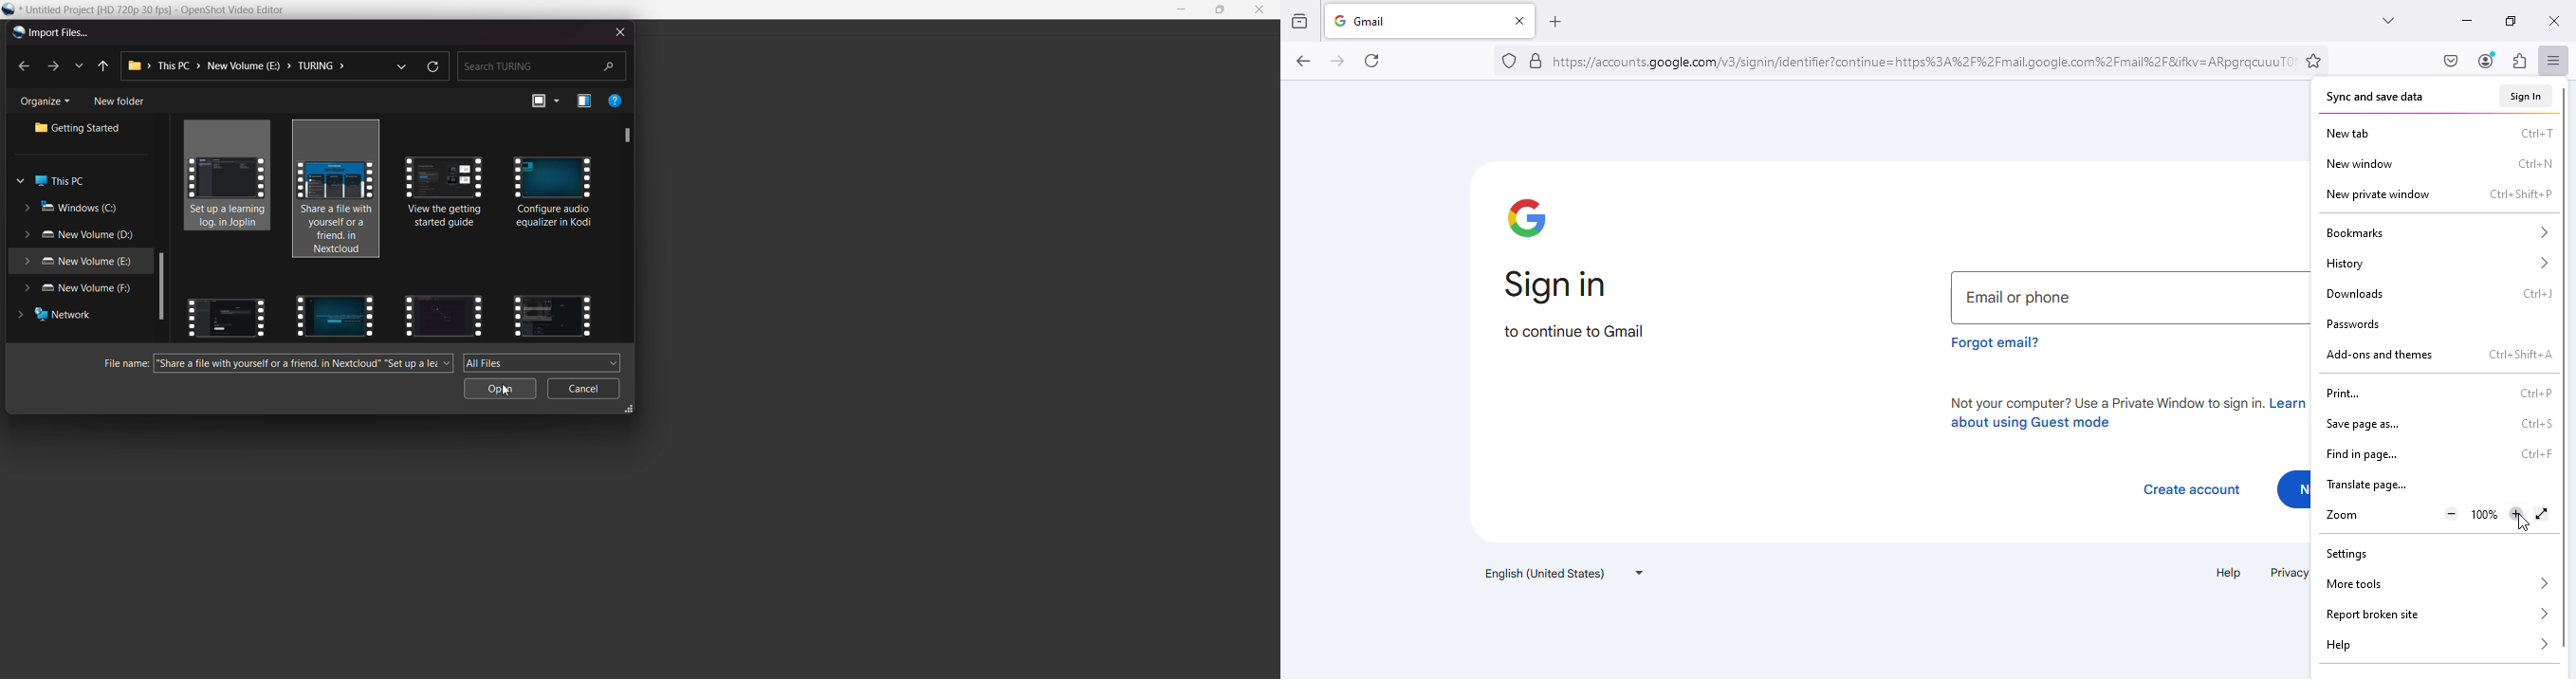  What do you see at coordinates (2353, 294) in the screenshot?
I see `downloads` at bounding box center [2353, 294].